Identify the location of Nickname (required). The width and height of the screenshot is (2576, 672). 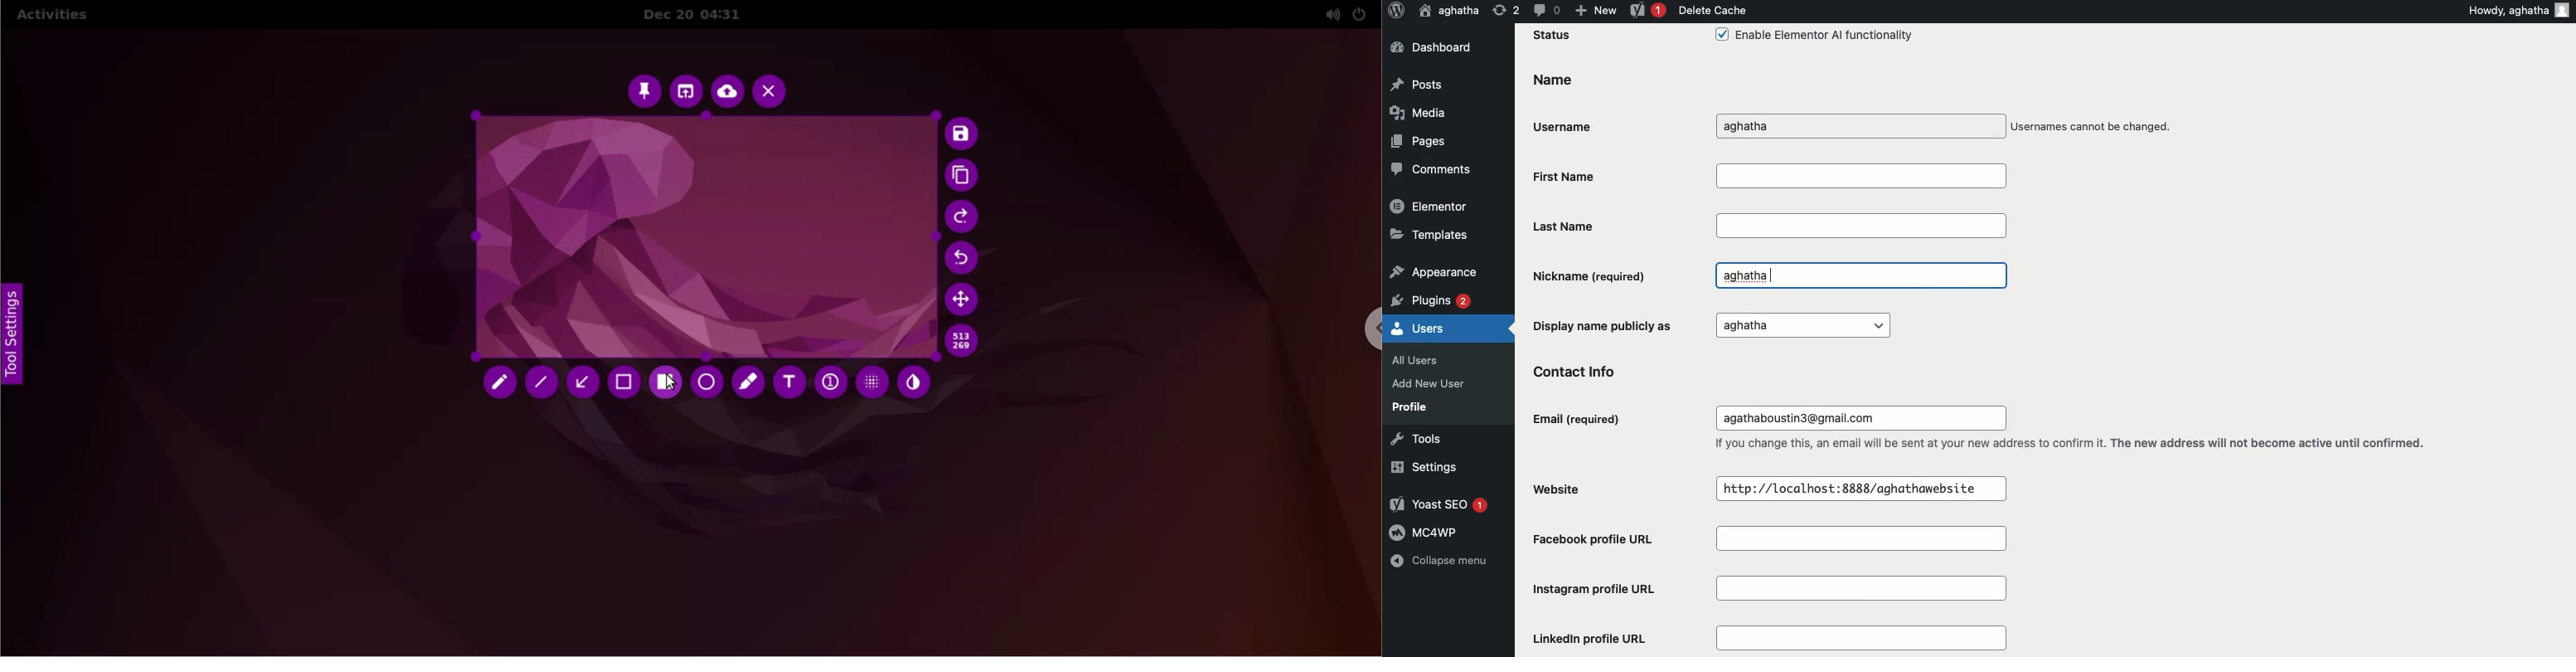
(1593, 275).